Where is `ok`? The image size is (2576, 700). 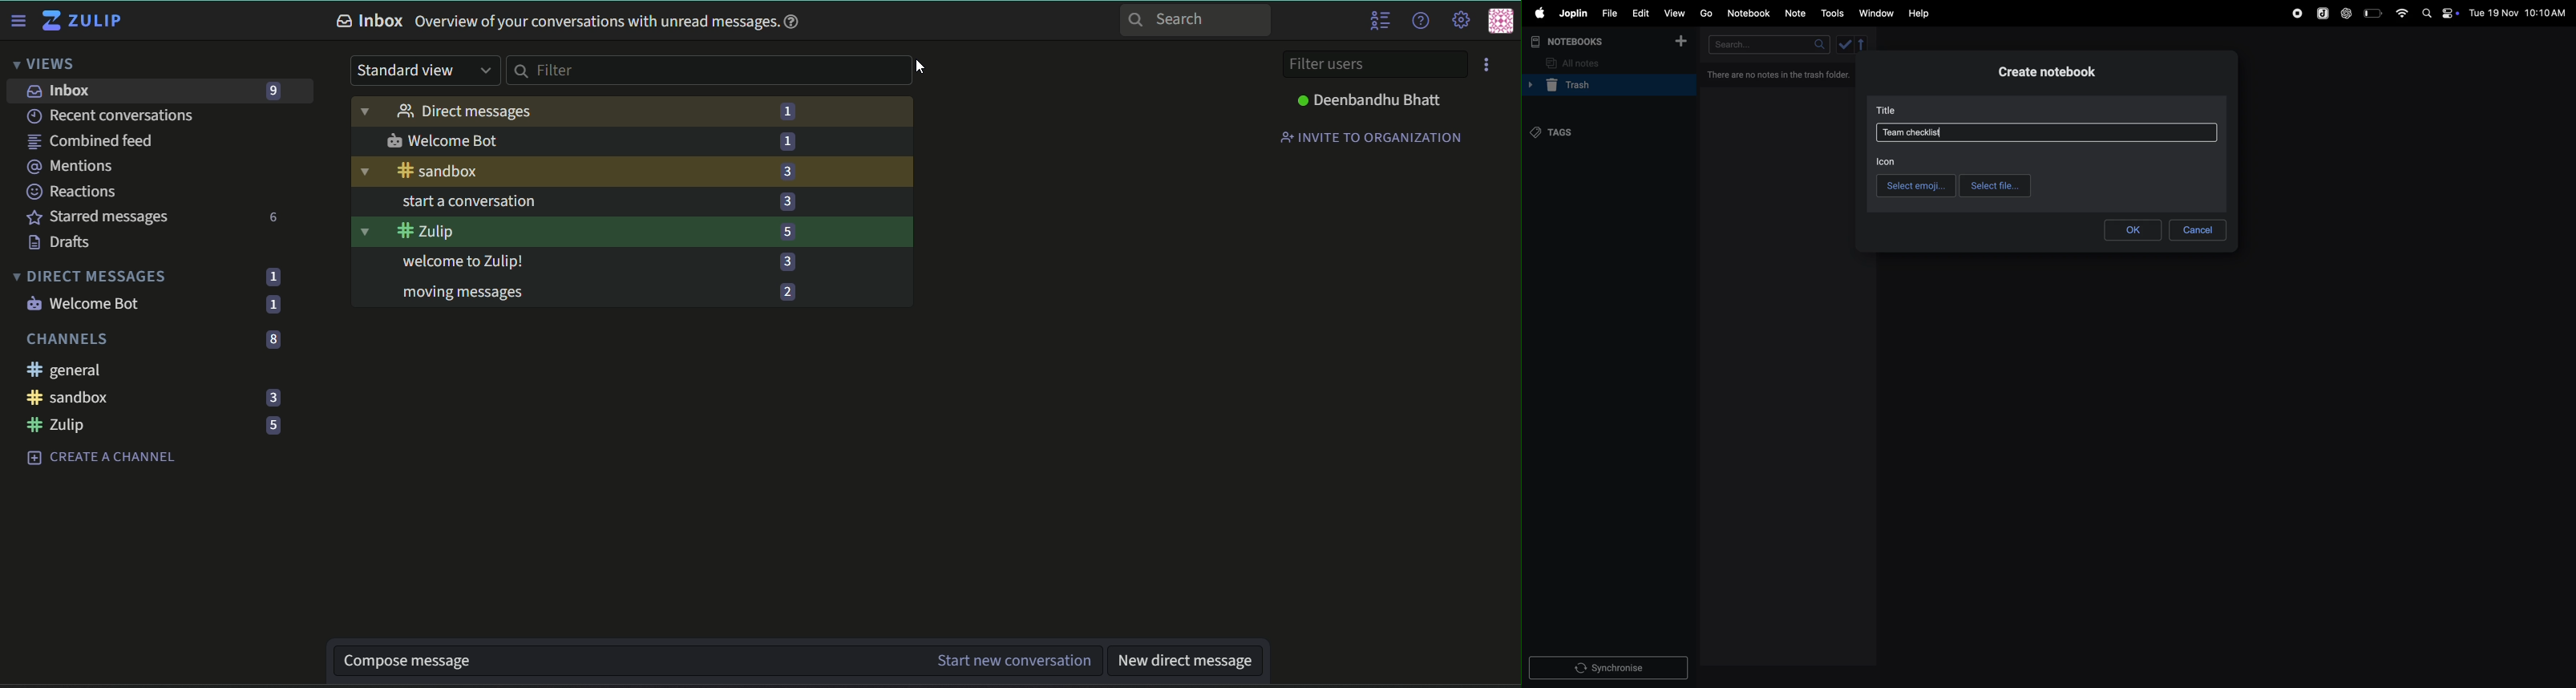 ok is located at coordinates (2134, 228).